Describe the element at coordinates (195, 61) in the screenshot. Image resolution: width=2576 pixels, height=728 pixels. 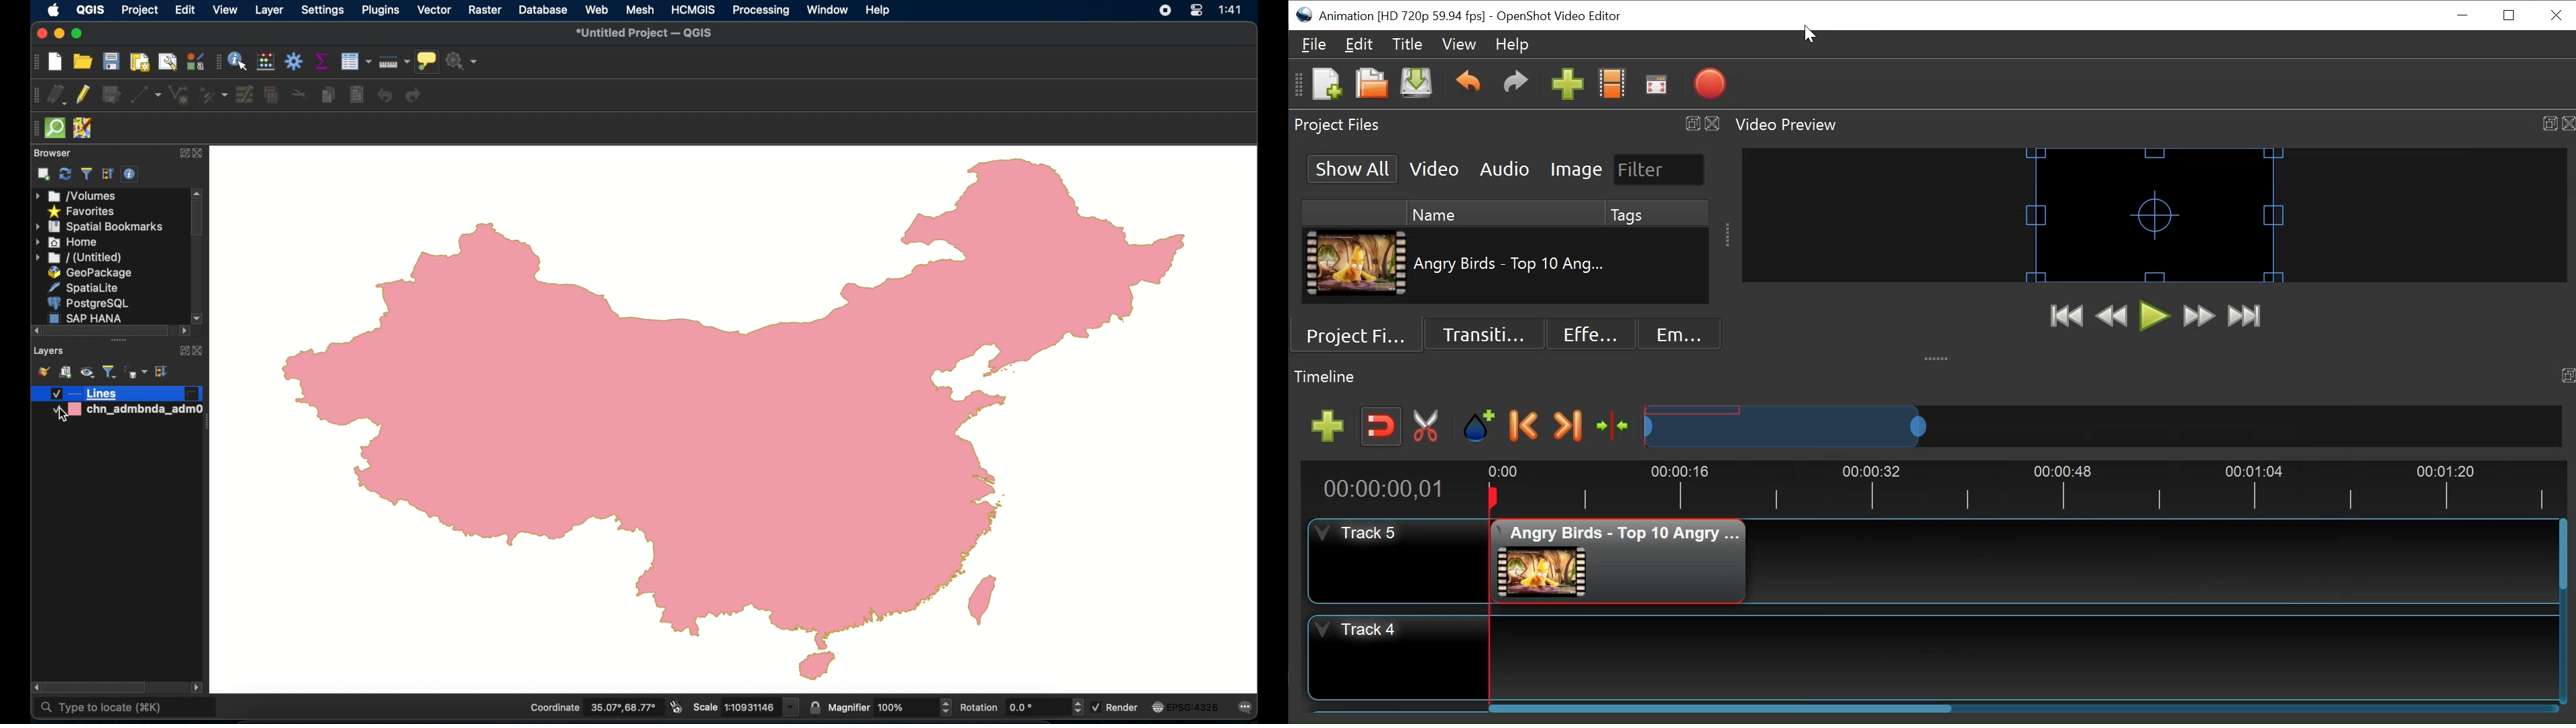
I see `styling manager` at that location.